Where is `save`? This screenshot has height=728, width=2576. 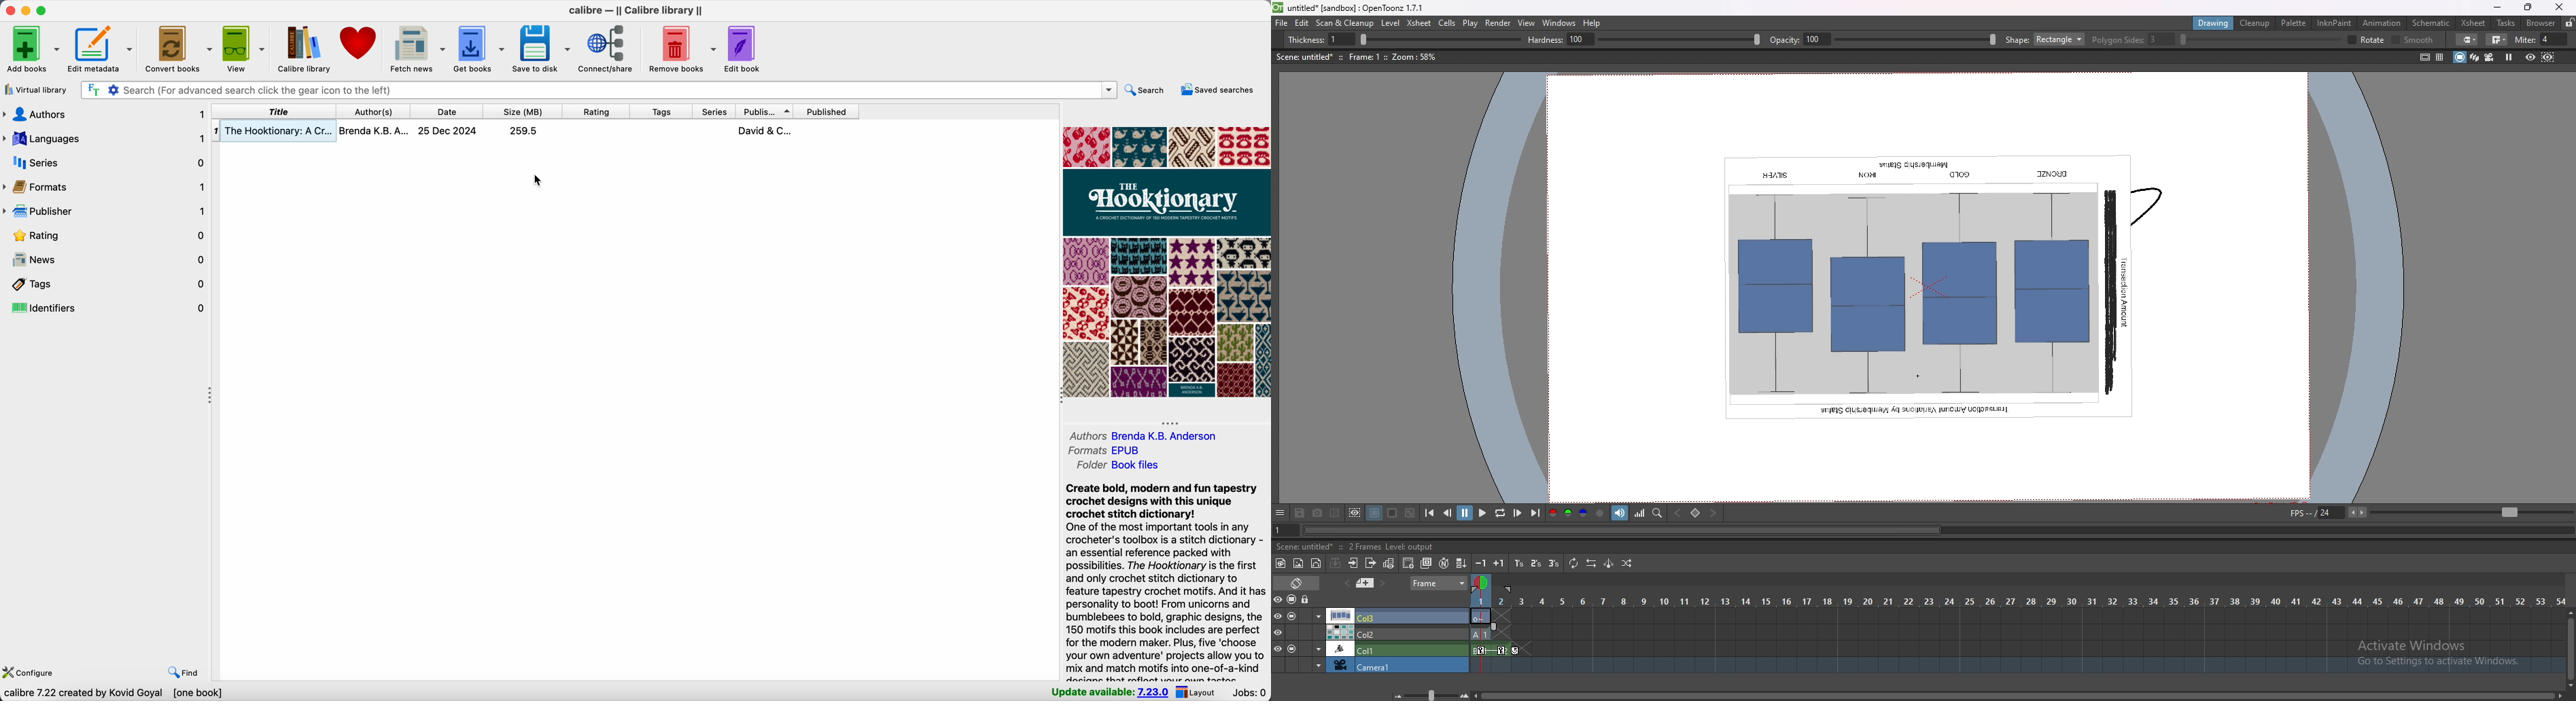
save is located at coordinates (1300, 514).